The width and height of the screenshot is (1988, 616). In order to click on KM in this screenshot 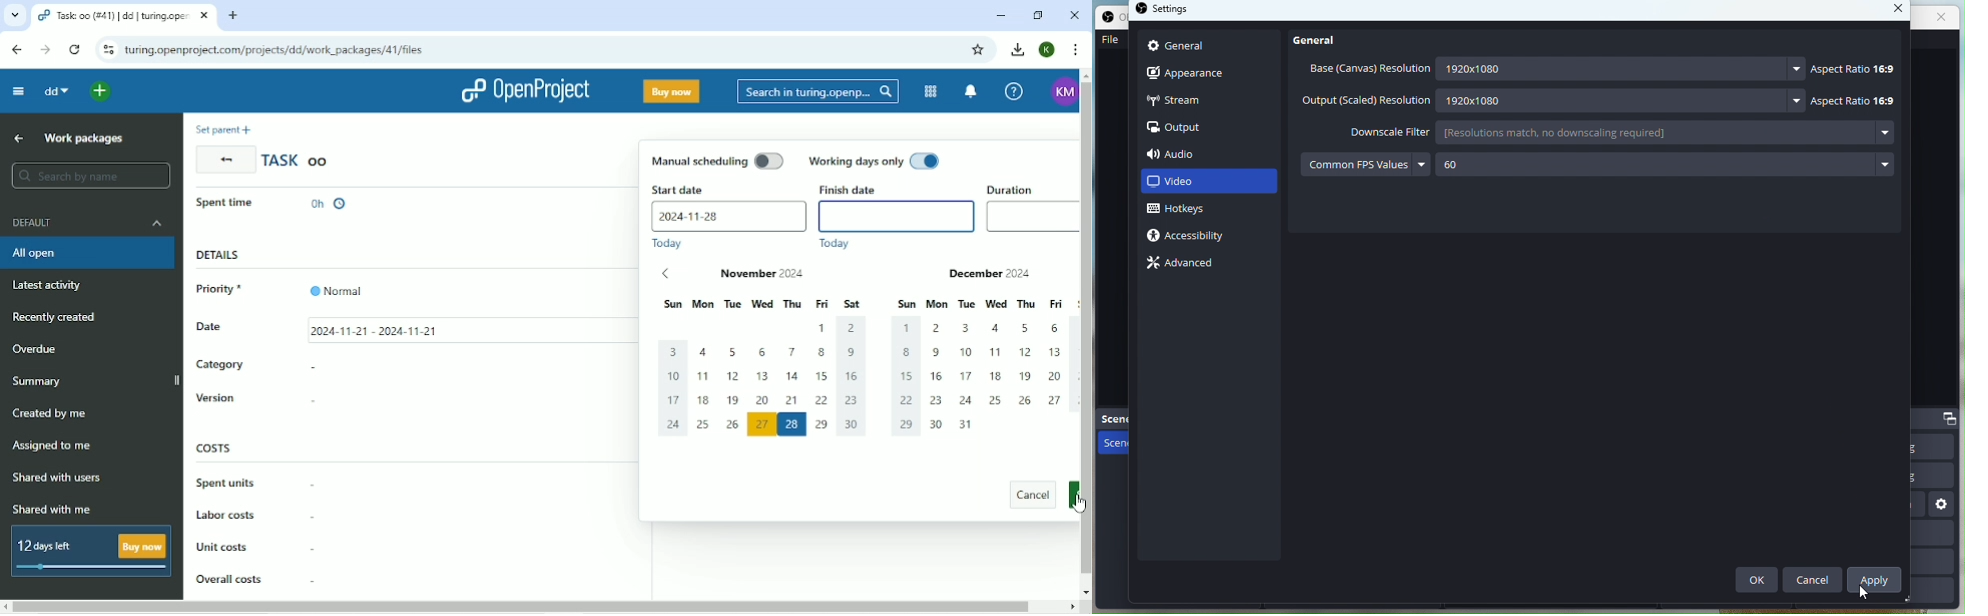, I will do `click(1060, 90)`.